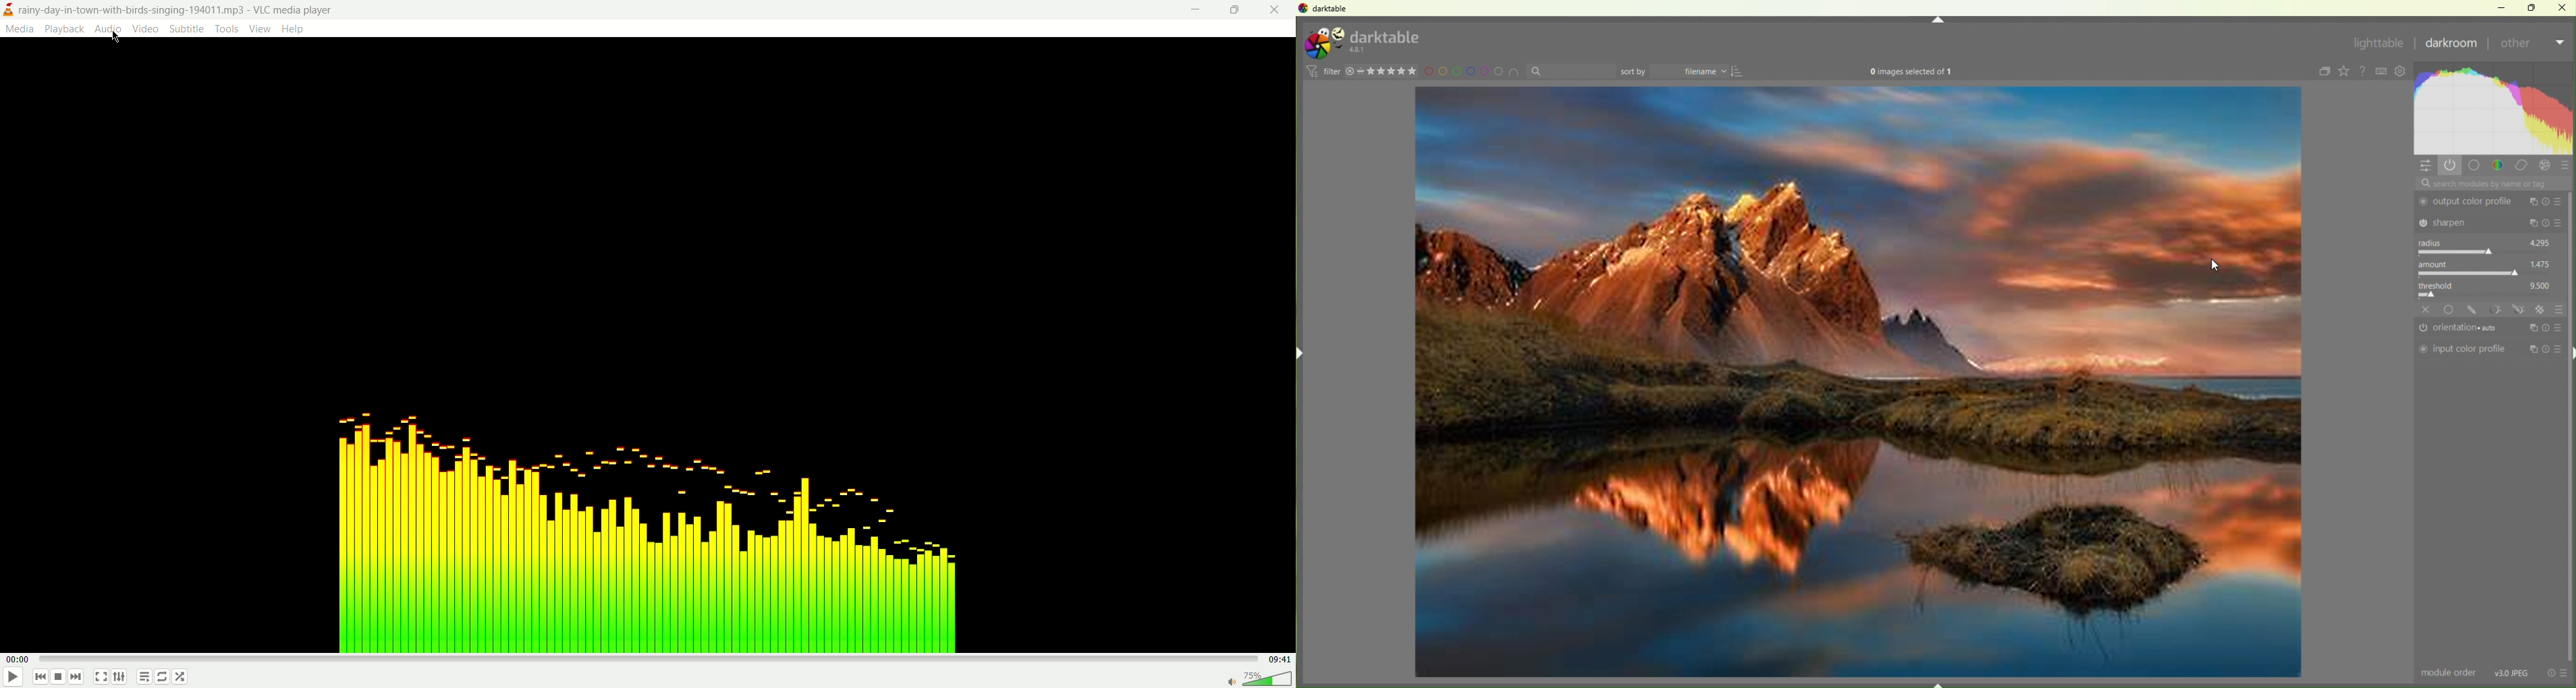 The height and width of the screenshot is (700, 2576). I want to click on Quick access panel, so click(2427, 166).